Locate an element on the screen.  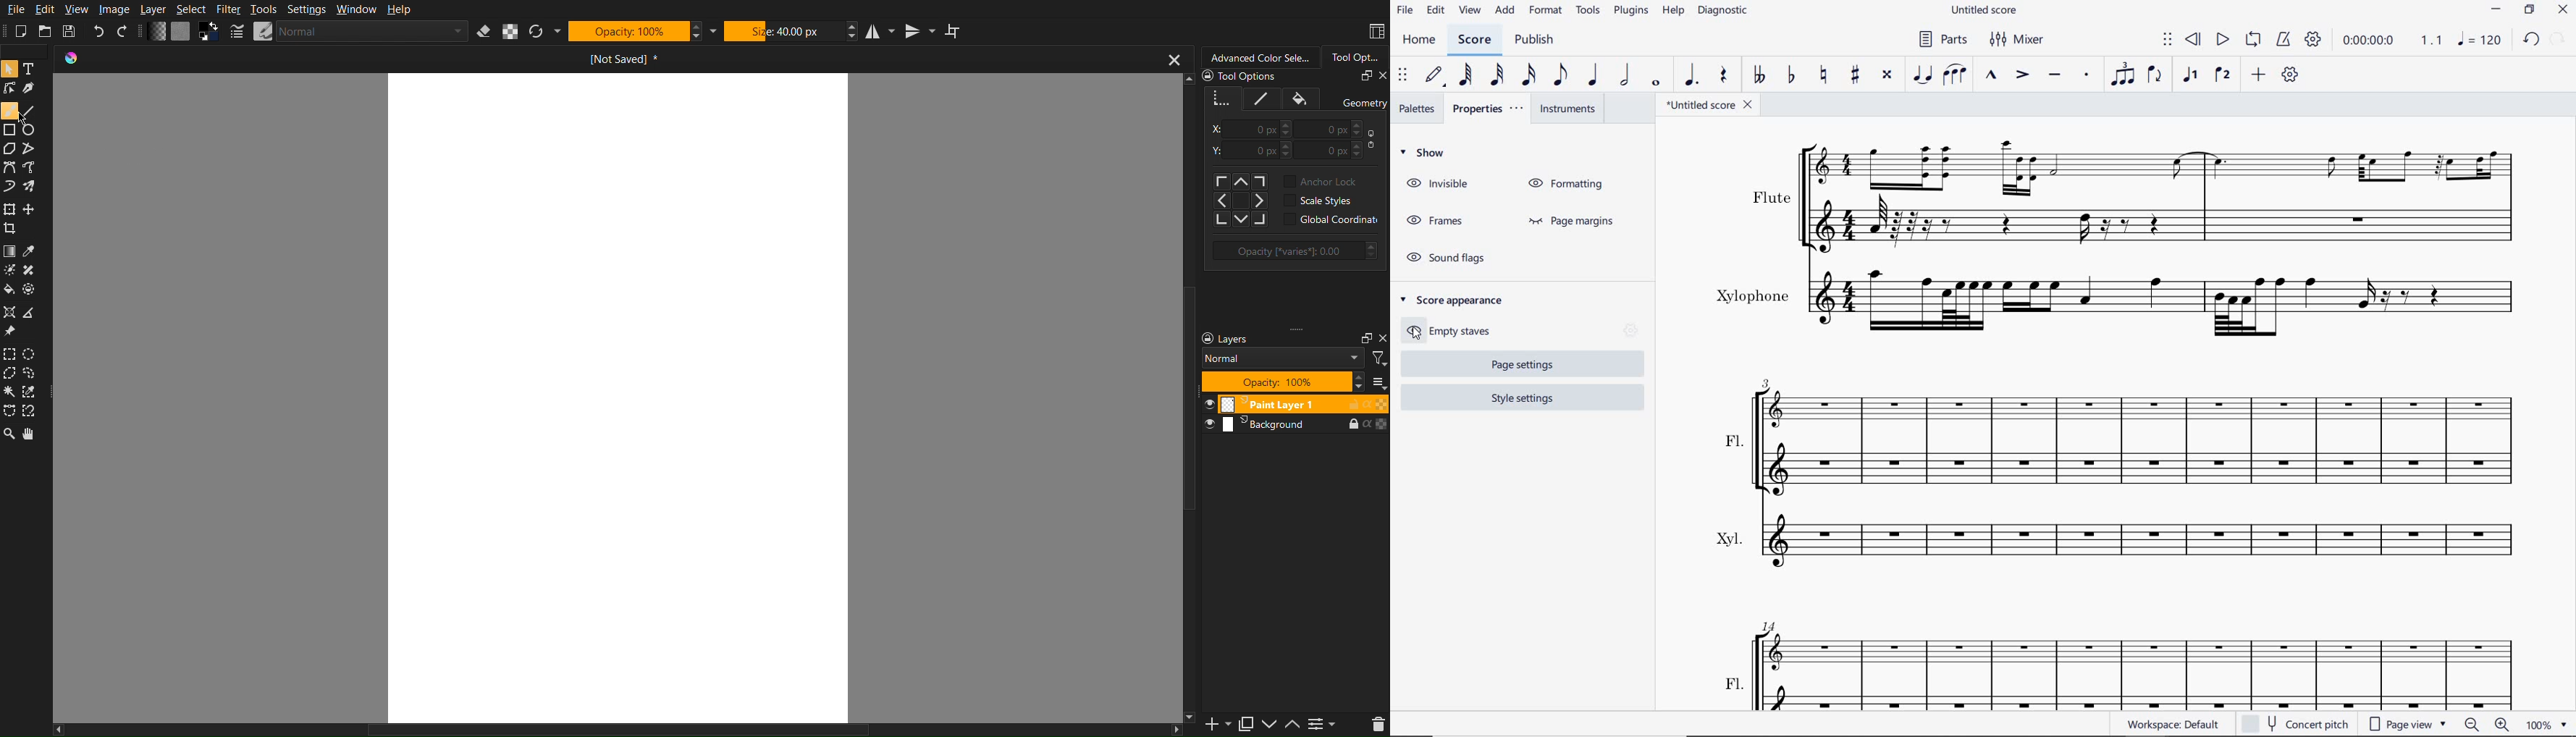
Zoom is located at coordinates (10, 434).